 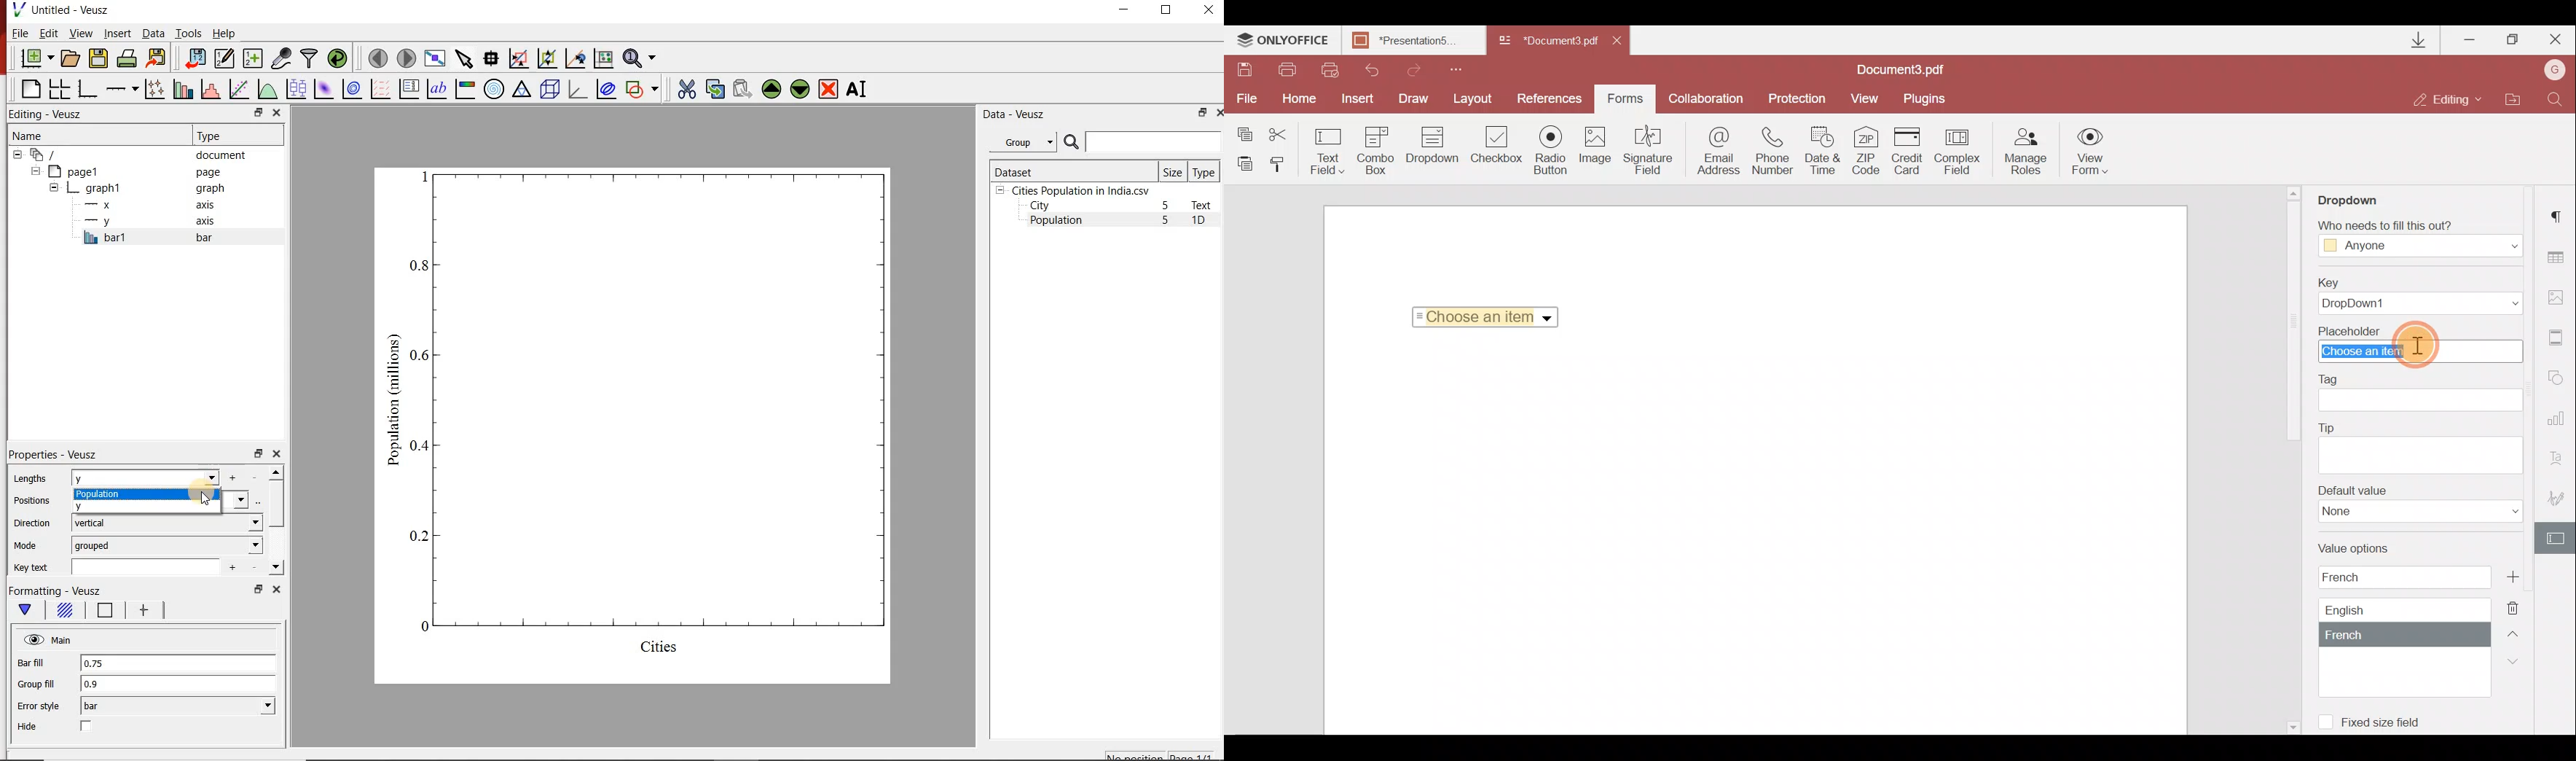 What do you see at coordinates (257, 453) in the screenshot?
I see `restore` at bounding box center [257, 453].